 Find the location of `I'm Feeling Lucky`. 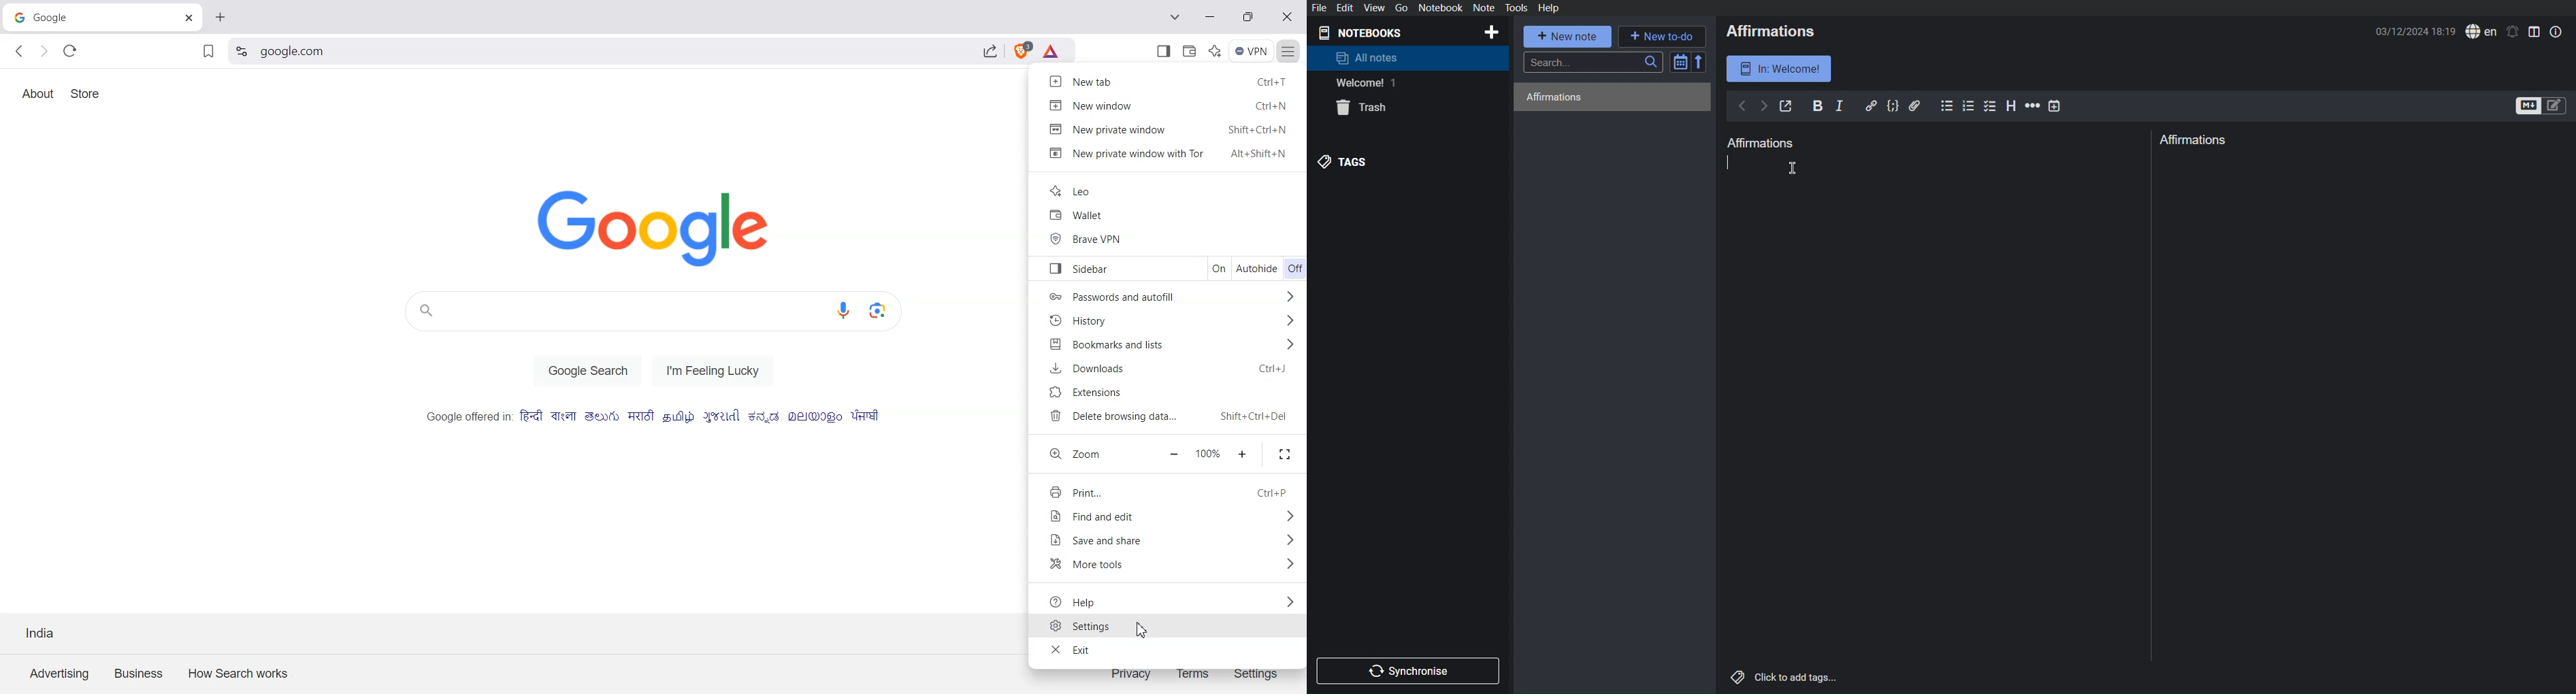

I'm Feeling Lucky is located at coordinates (718, 370).